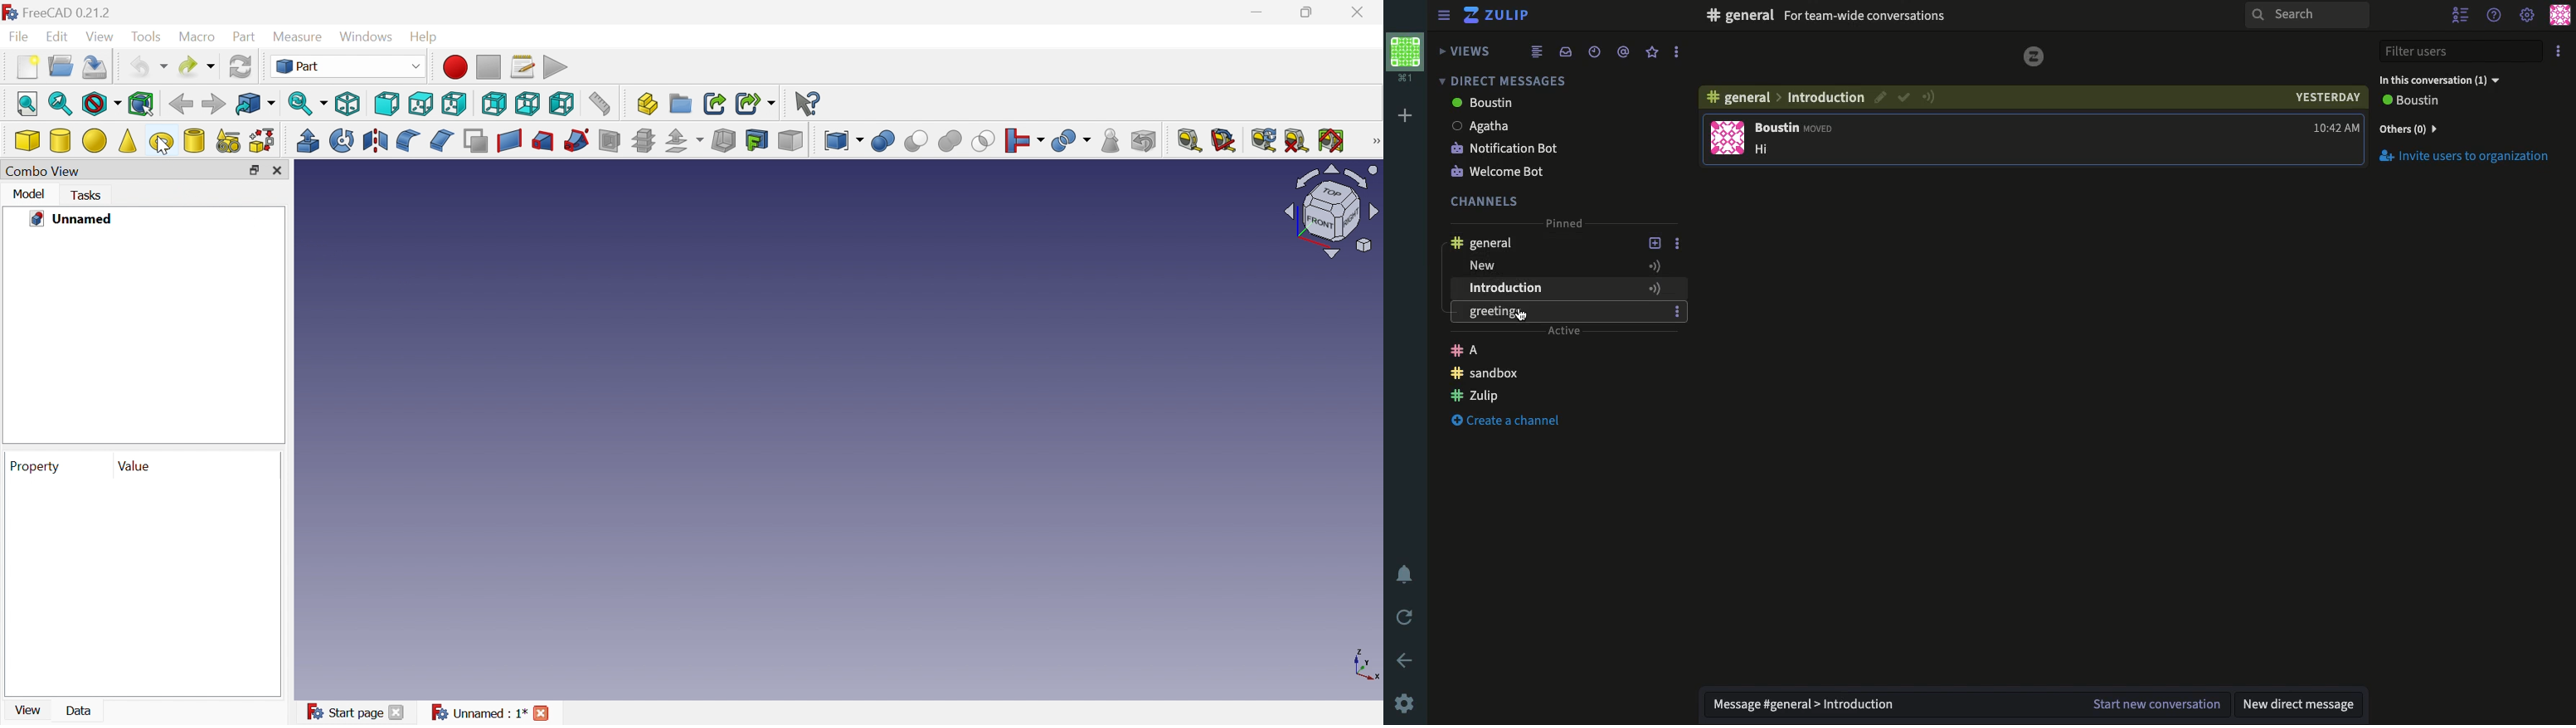 This screenshot has height=728, width=2576. What do you see at coordinates (1653, 51) in the screenshot?
I see `Favorite` at bounding box center [1653, 51].